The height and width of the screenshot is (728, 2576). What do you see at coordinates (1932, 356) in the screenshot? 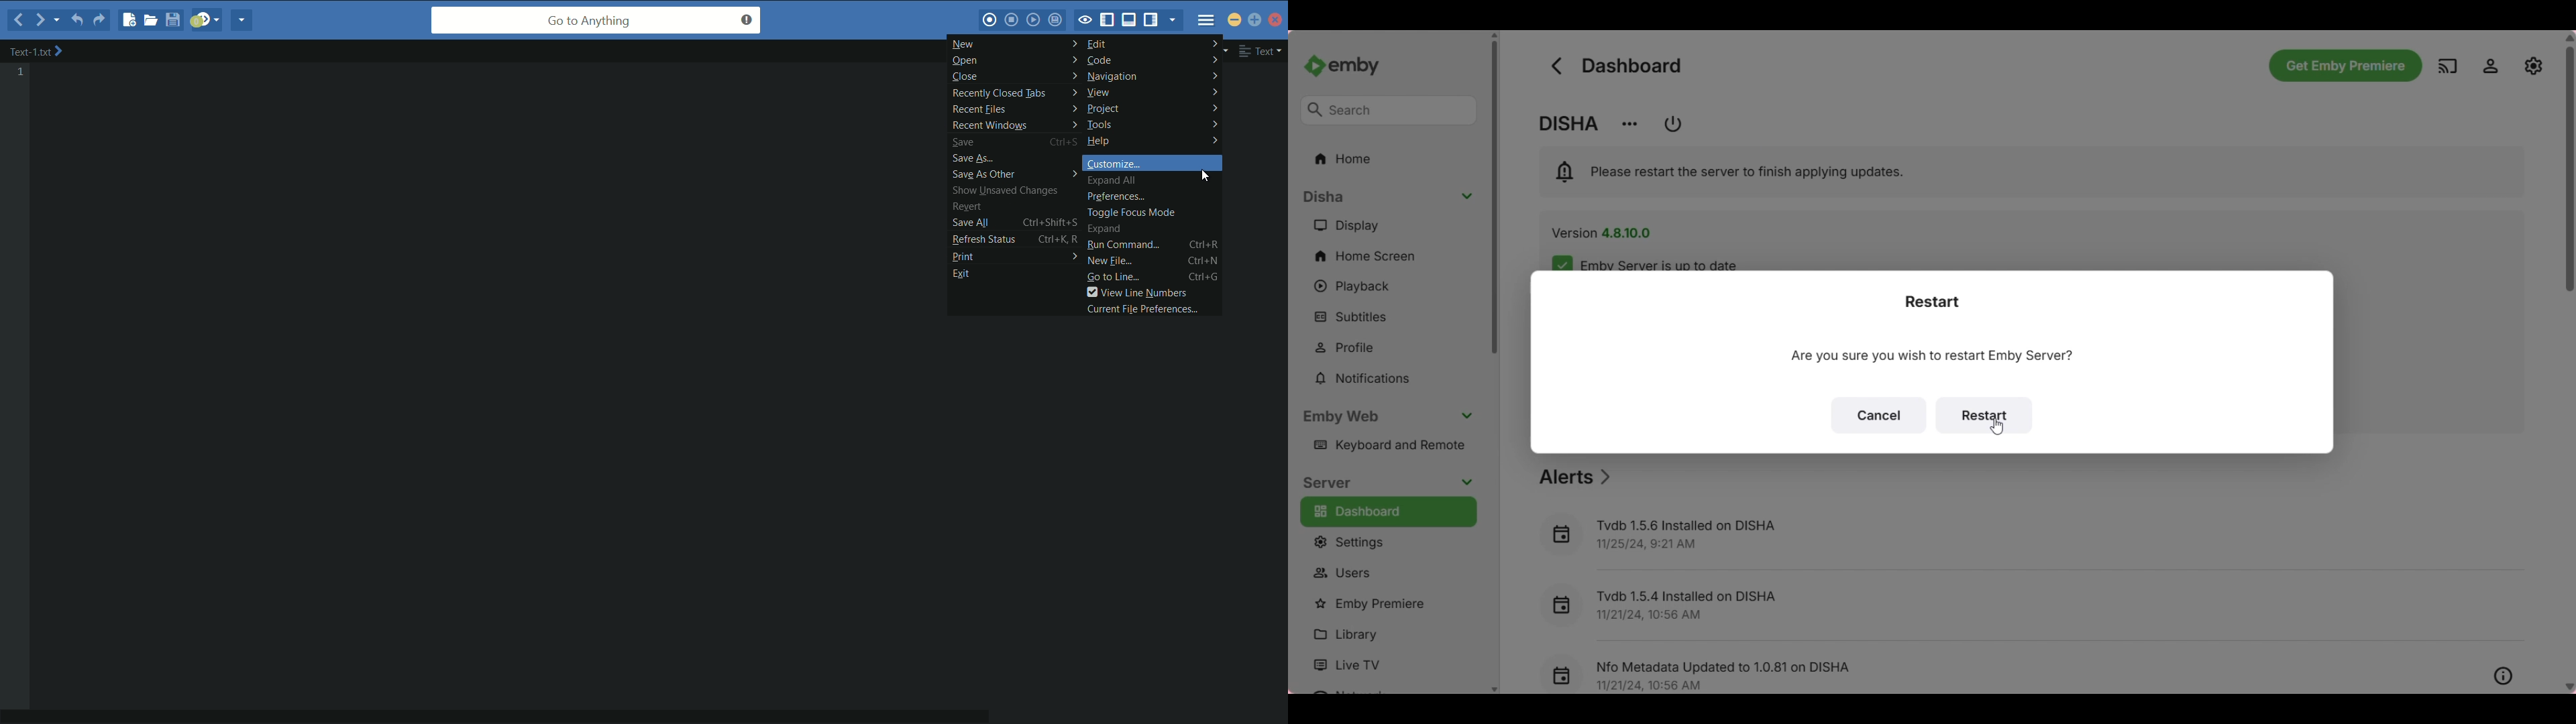
I see `Text of current window` at bounding box center [1932, 356].